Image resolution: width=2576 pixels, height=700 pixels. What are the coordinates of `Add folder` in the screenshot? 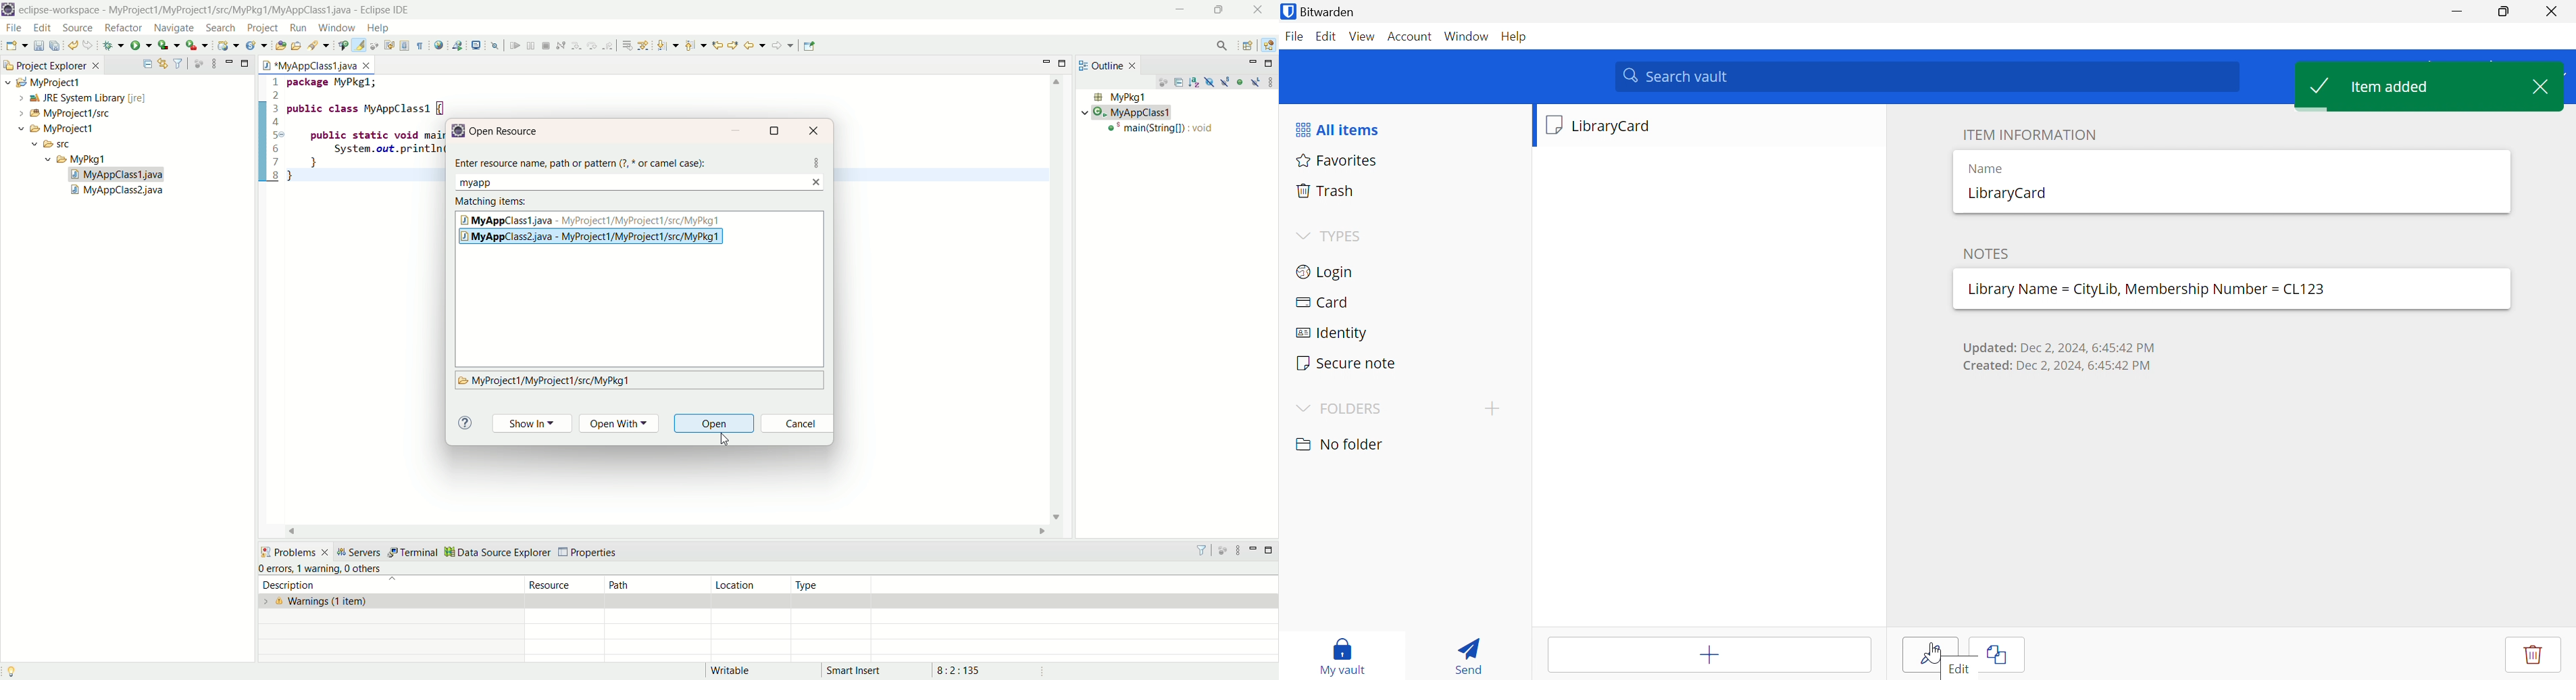 It's located at (1490, 408).